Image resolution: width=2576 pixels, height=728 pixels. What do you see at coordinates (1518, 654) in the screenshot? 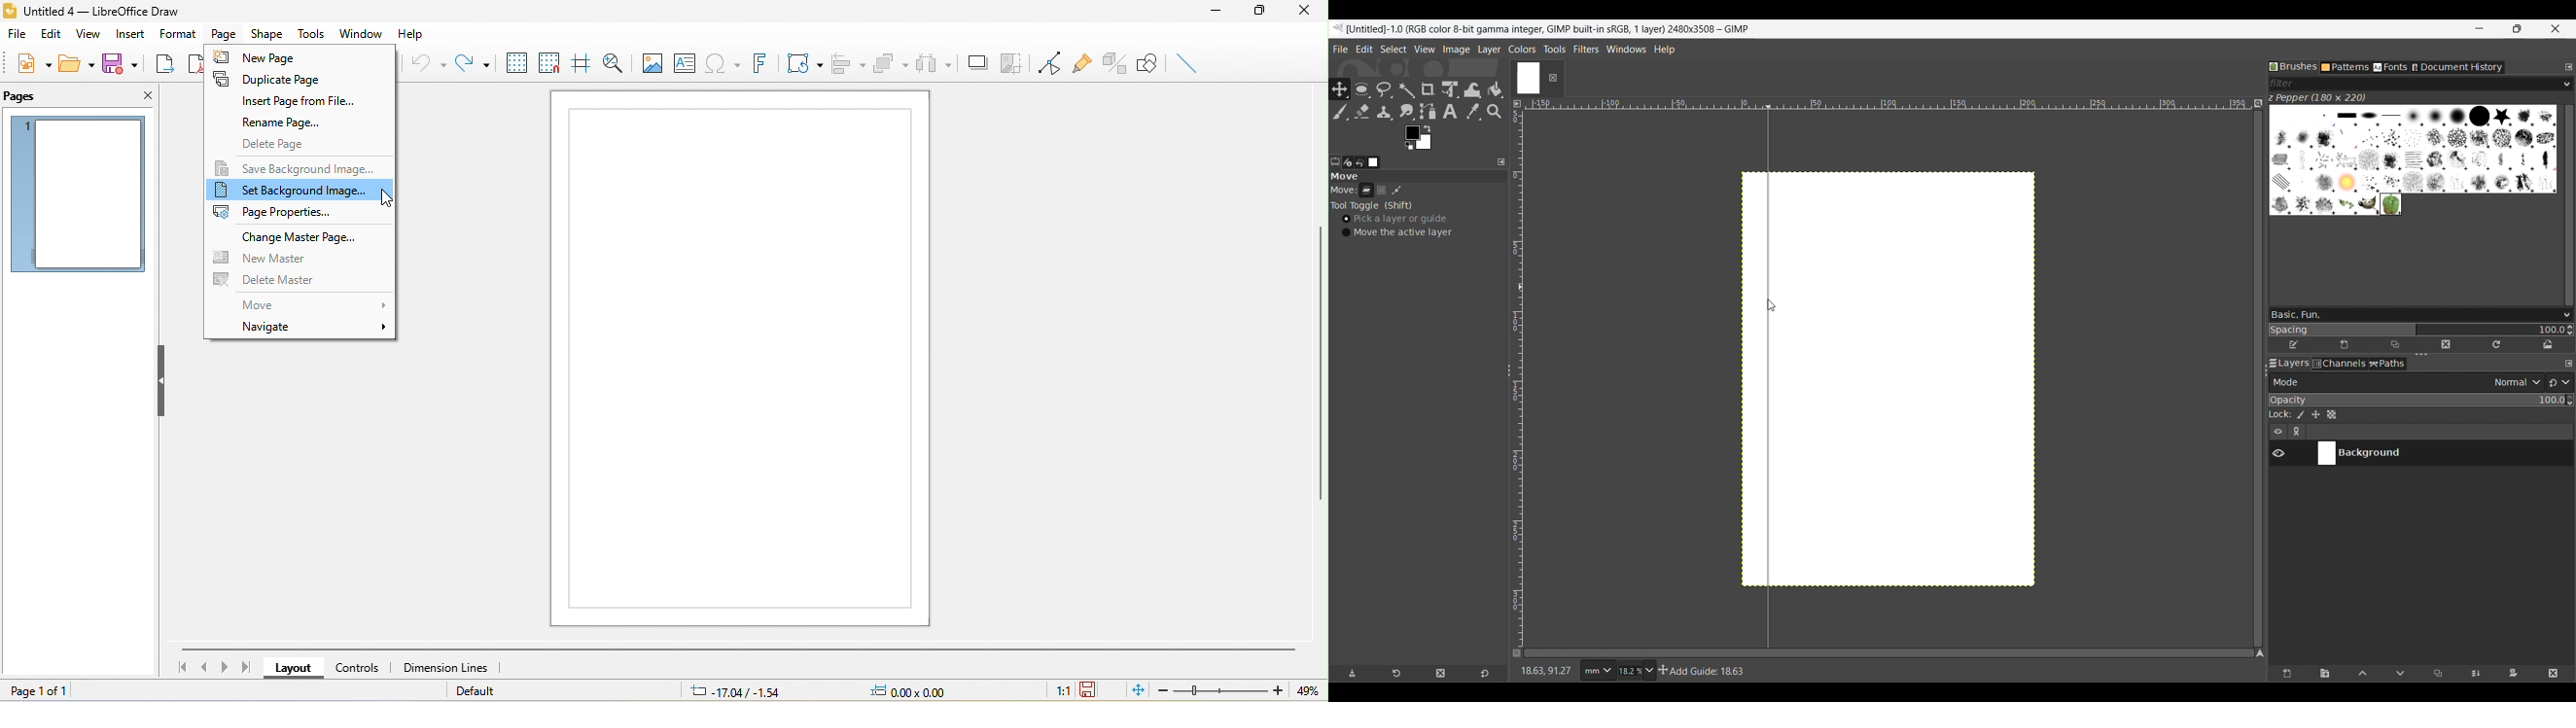
I see `Toggle quick mask on/off` at bounding box center [1518, 654].